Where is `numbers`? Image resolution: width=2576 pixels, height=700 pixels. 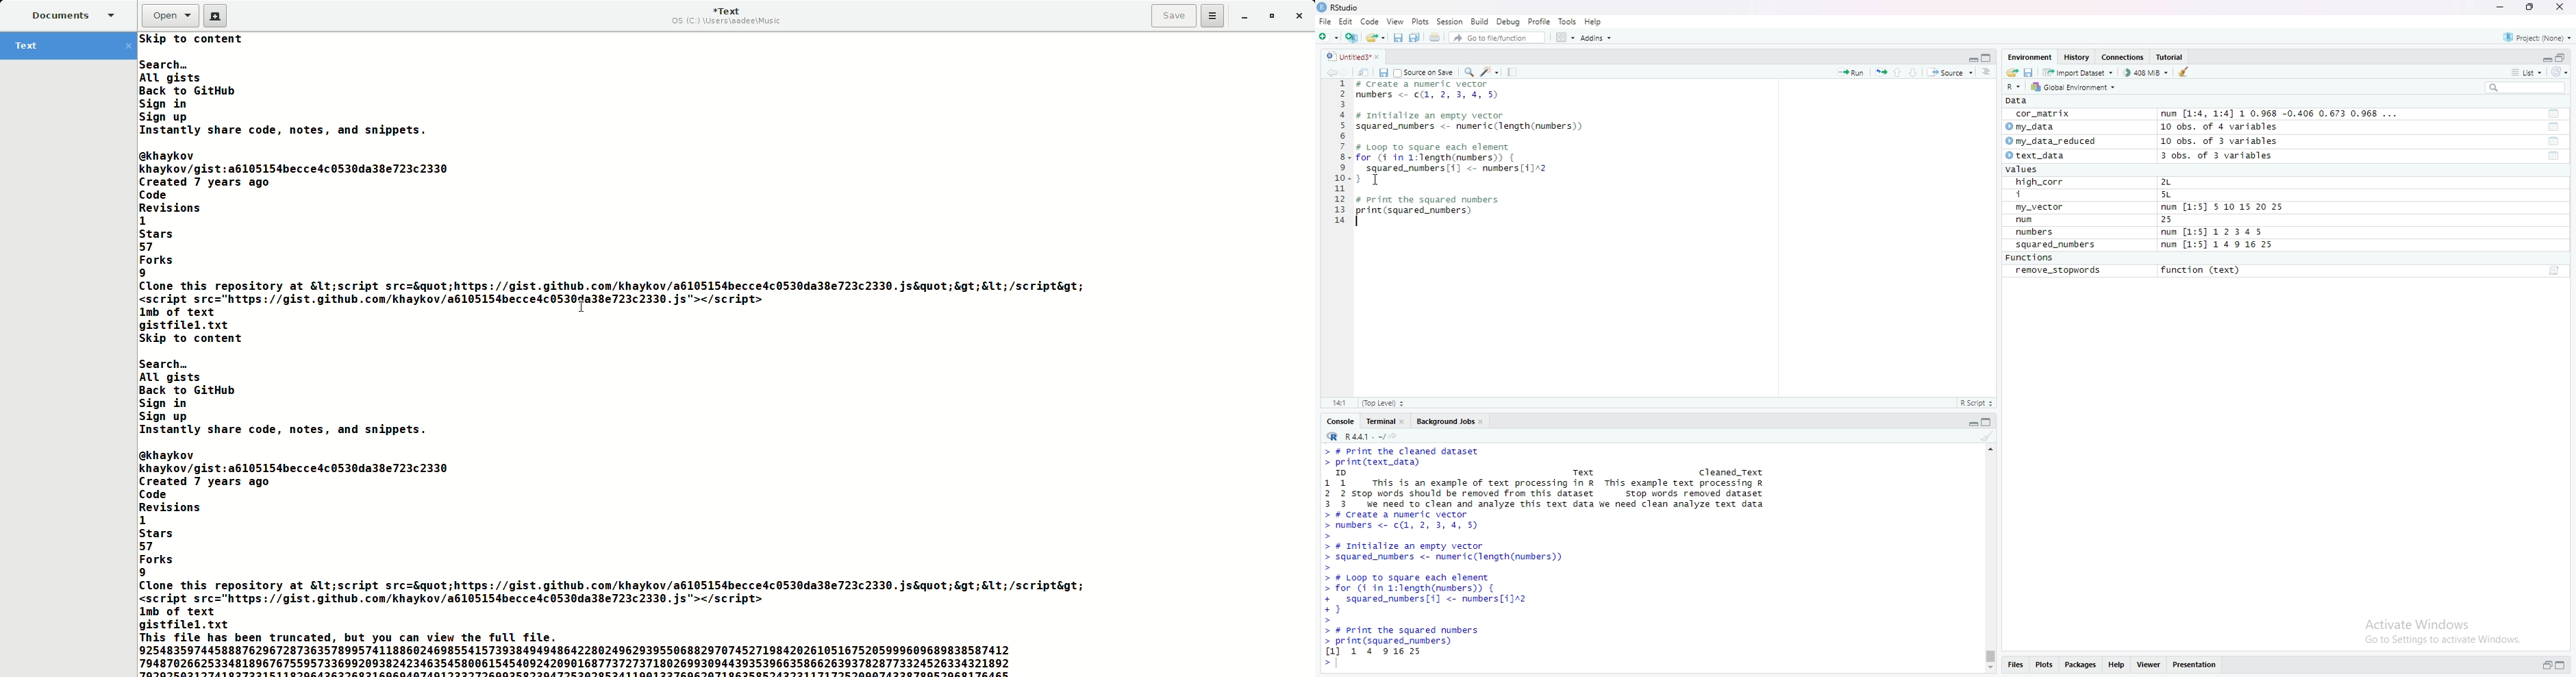 numbers is located at coordinates (2038, 233).